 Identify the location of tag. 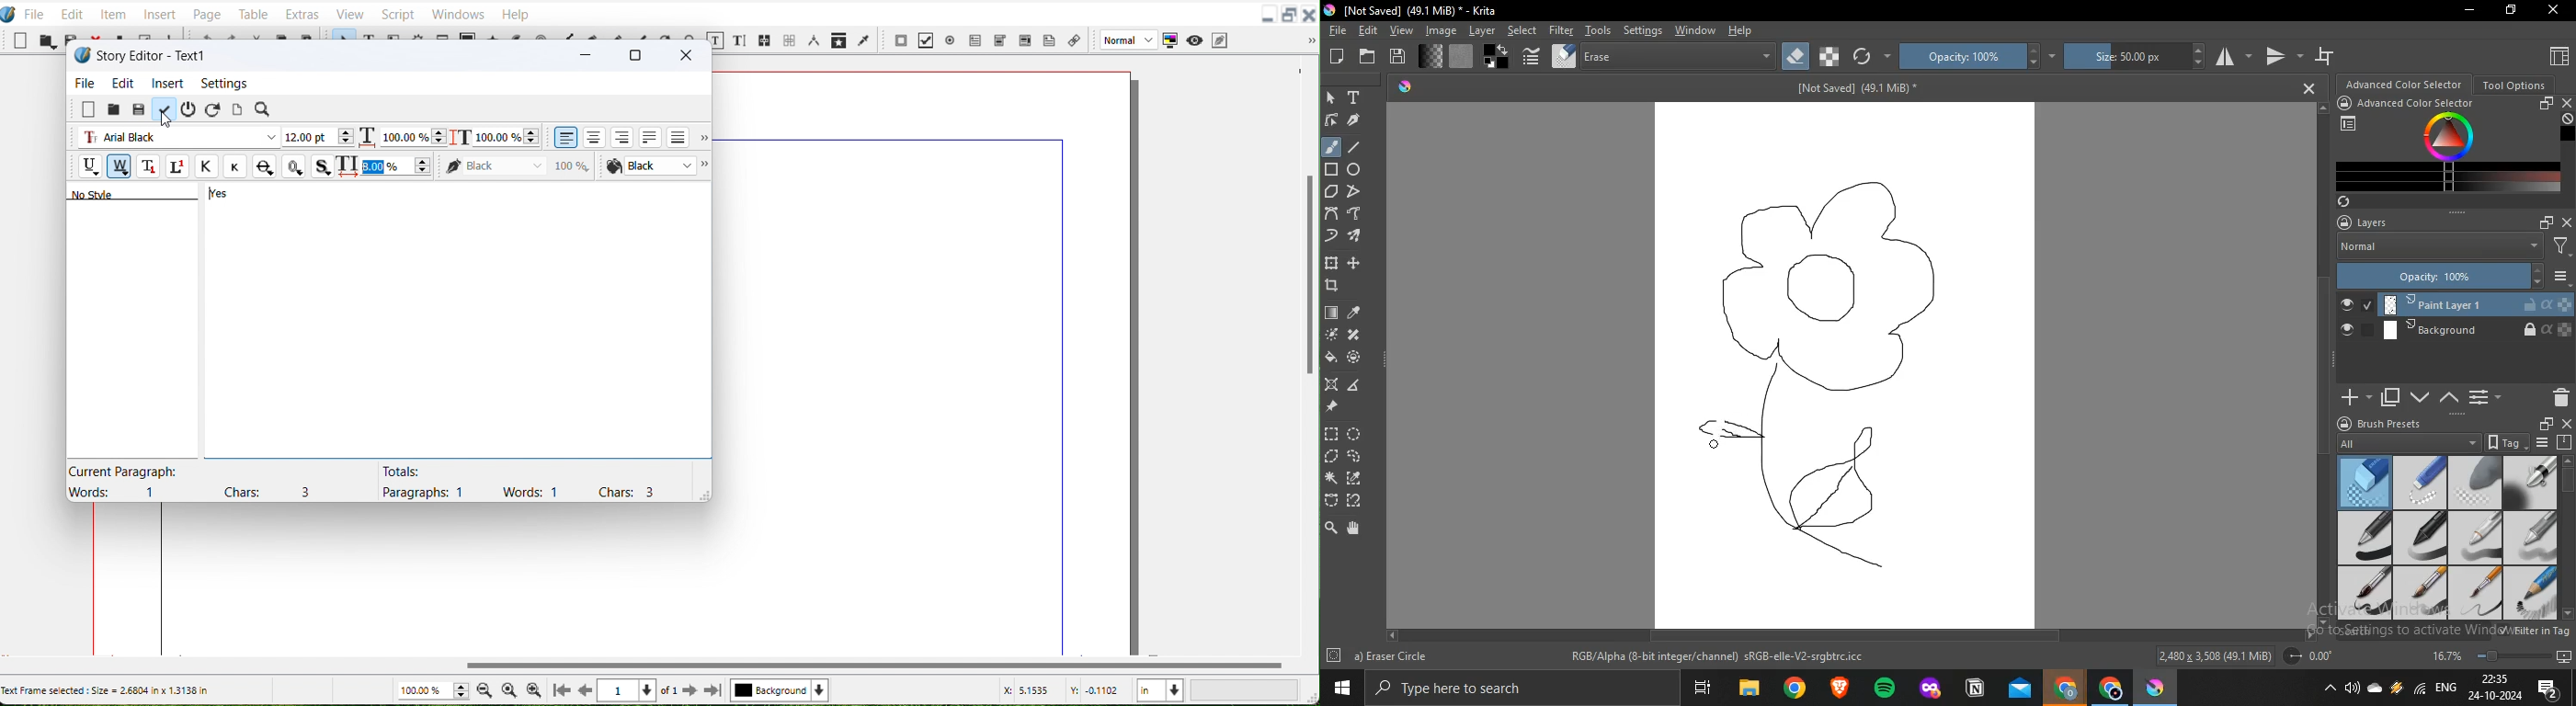
(2504, 442).